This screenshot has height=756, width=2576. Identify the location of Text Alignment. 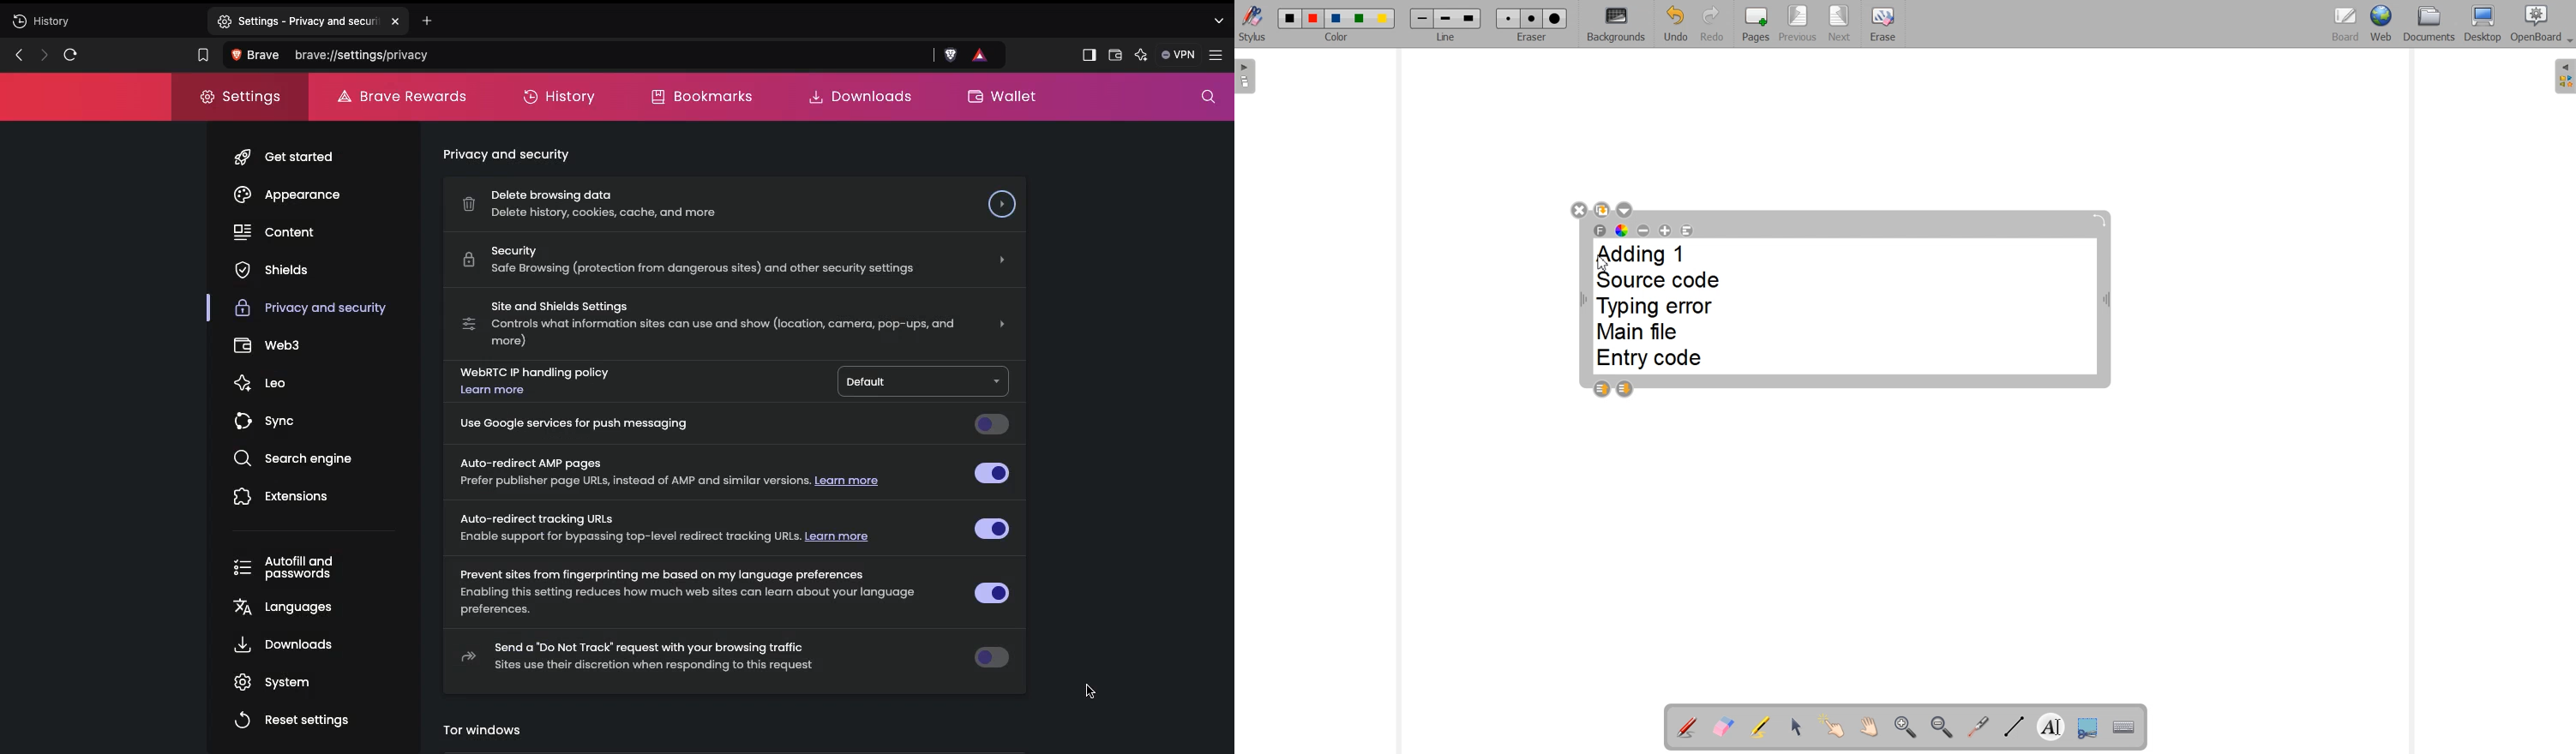
(1687, 231).